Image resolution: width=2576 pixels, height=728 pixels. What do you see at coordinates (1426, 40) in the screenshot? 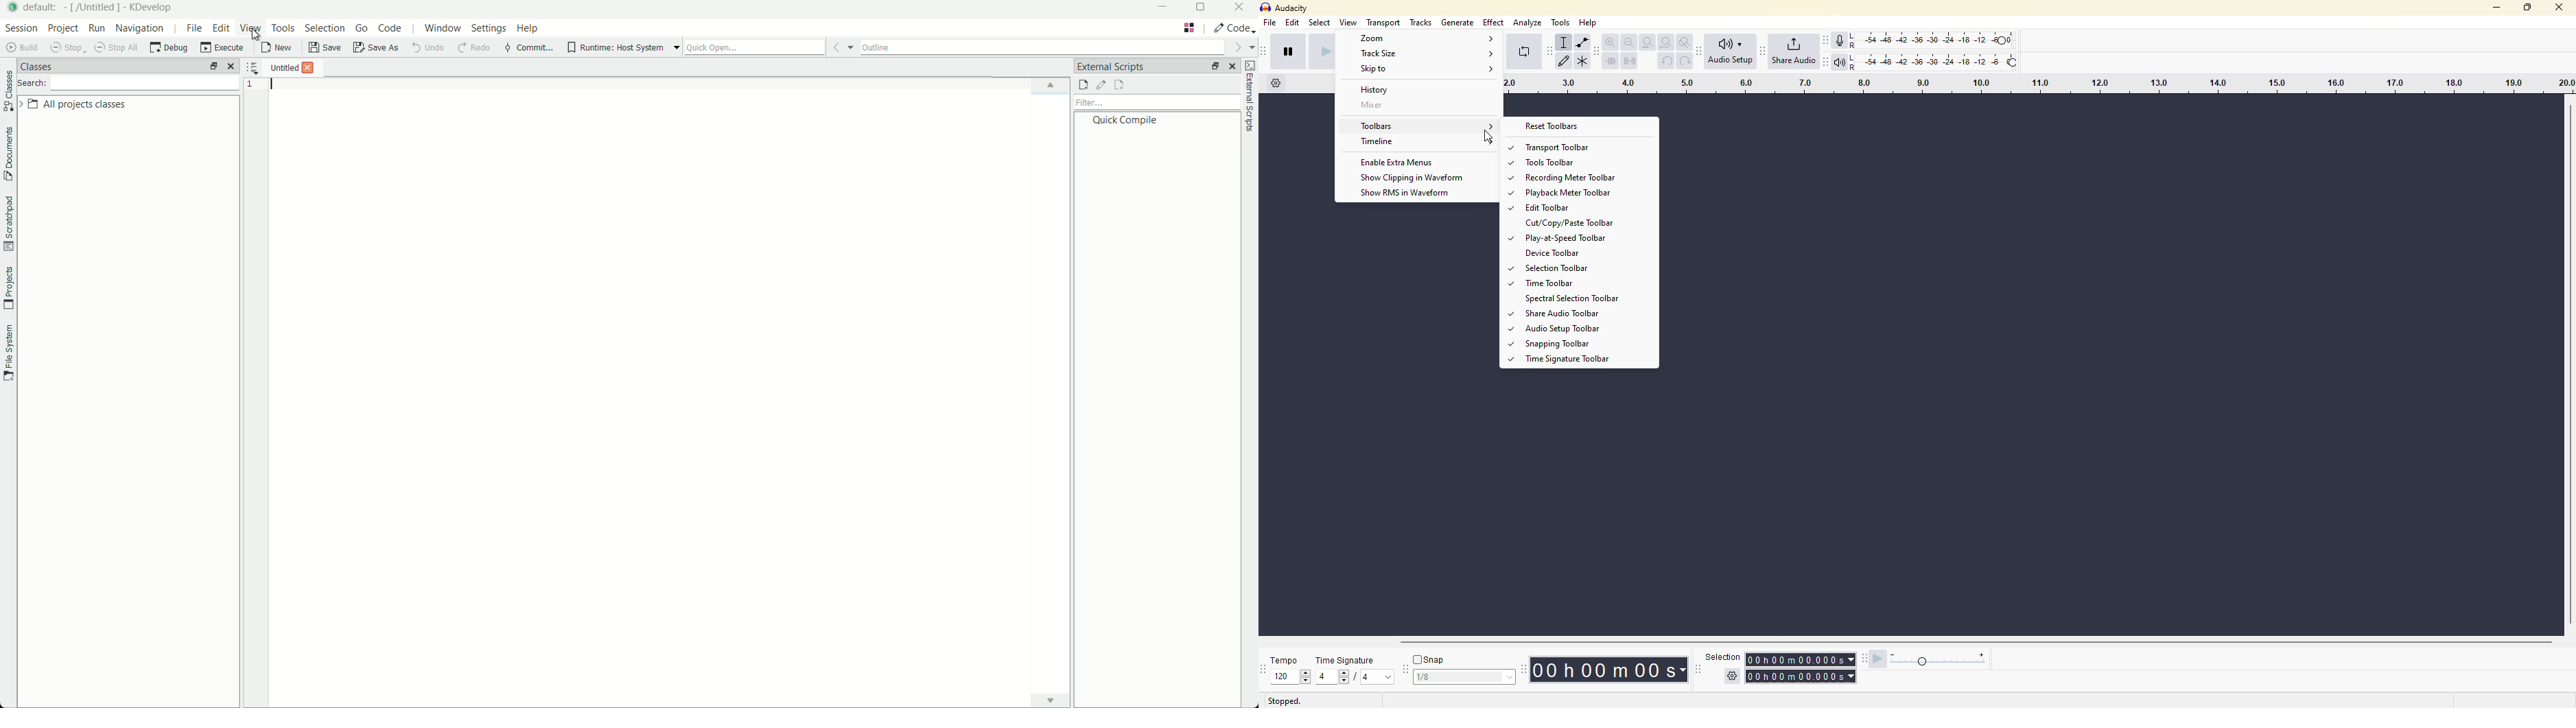
I see `Zoom` at bounding box center [1426, 40].